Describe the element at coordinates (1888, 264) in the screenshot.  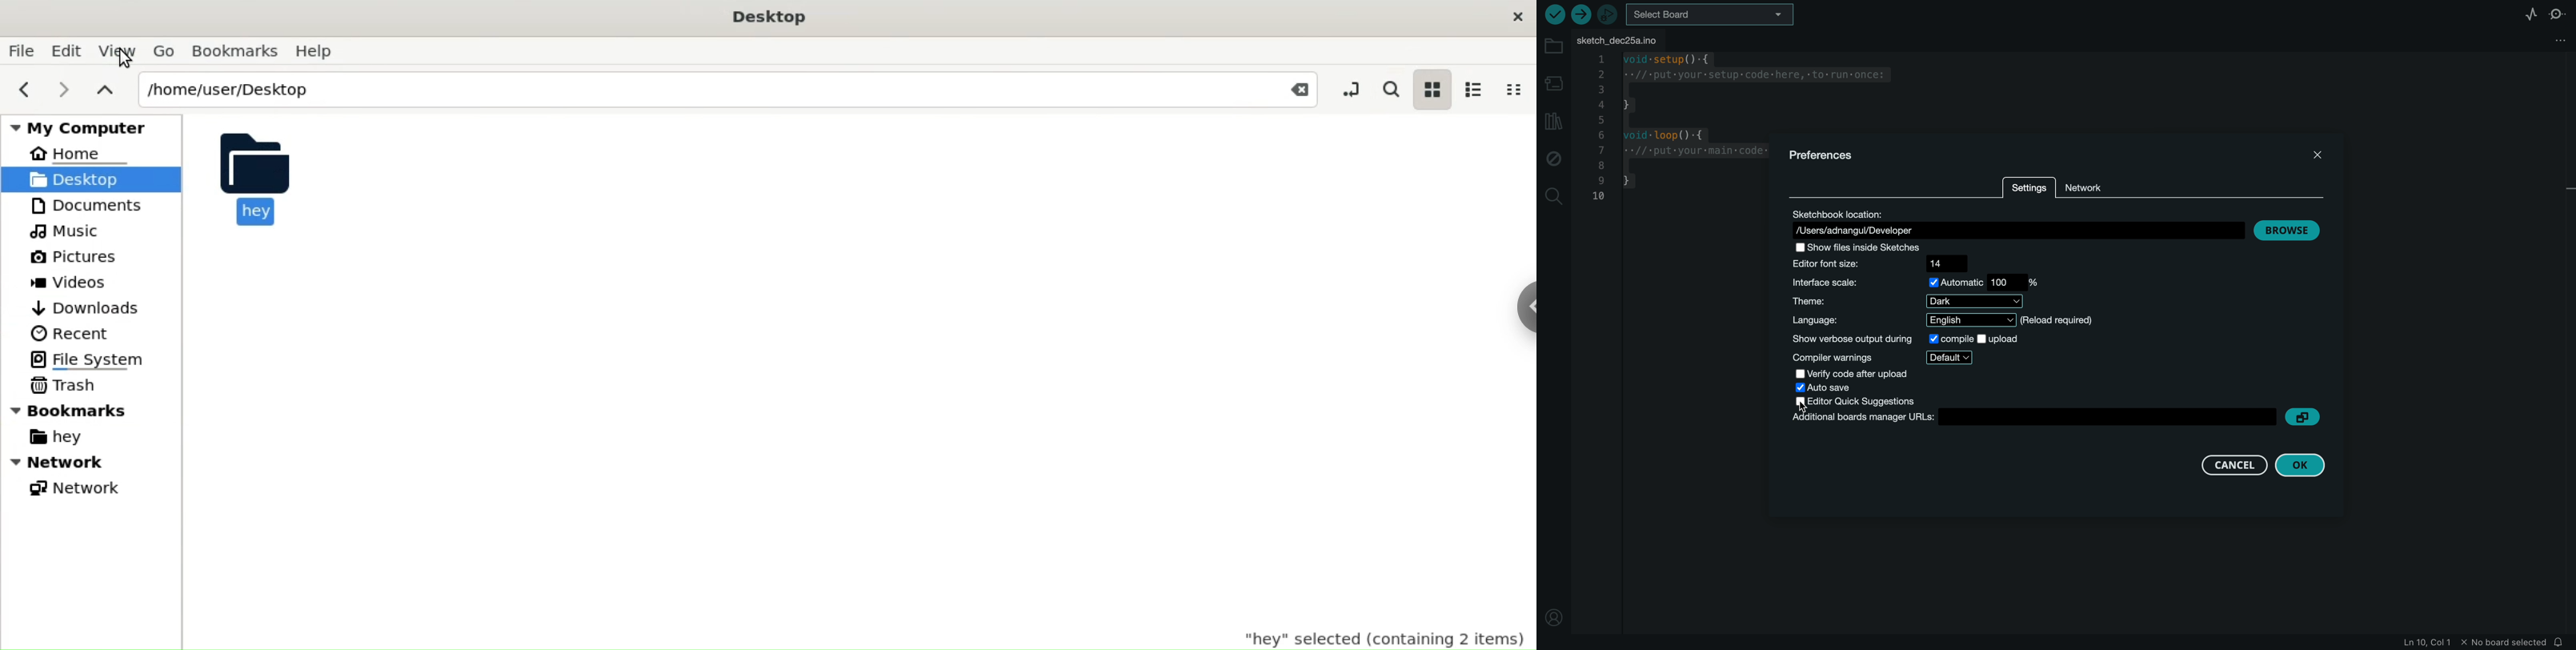
I see `font  size` at that location.